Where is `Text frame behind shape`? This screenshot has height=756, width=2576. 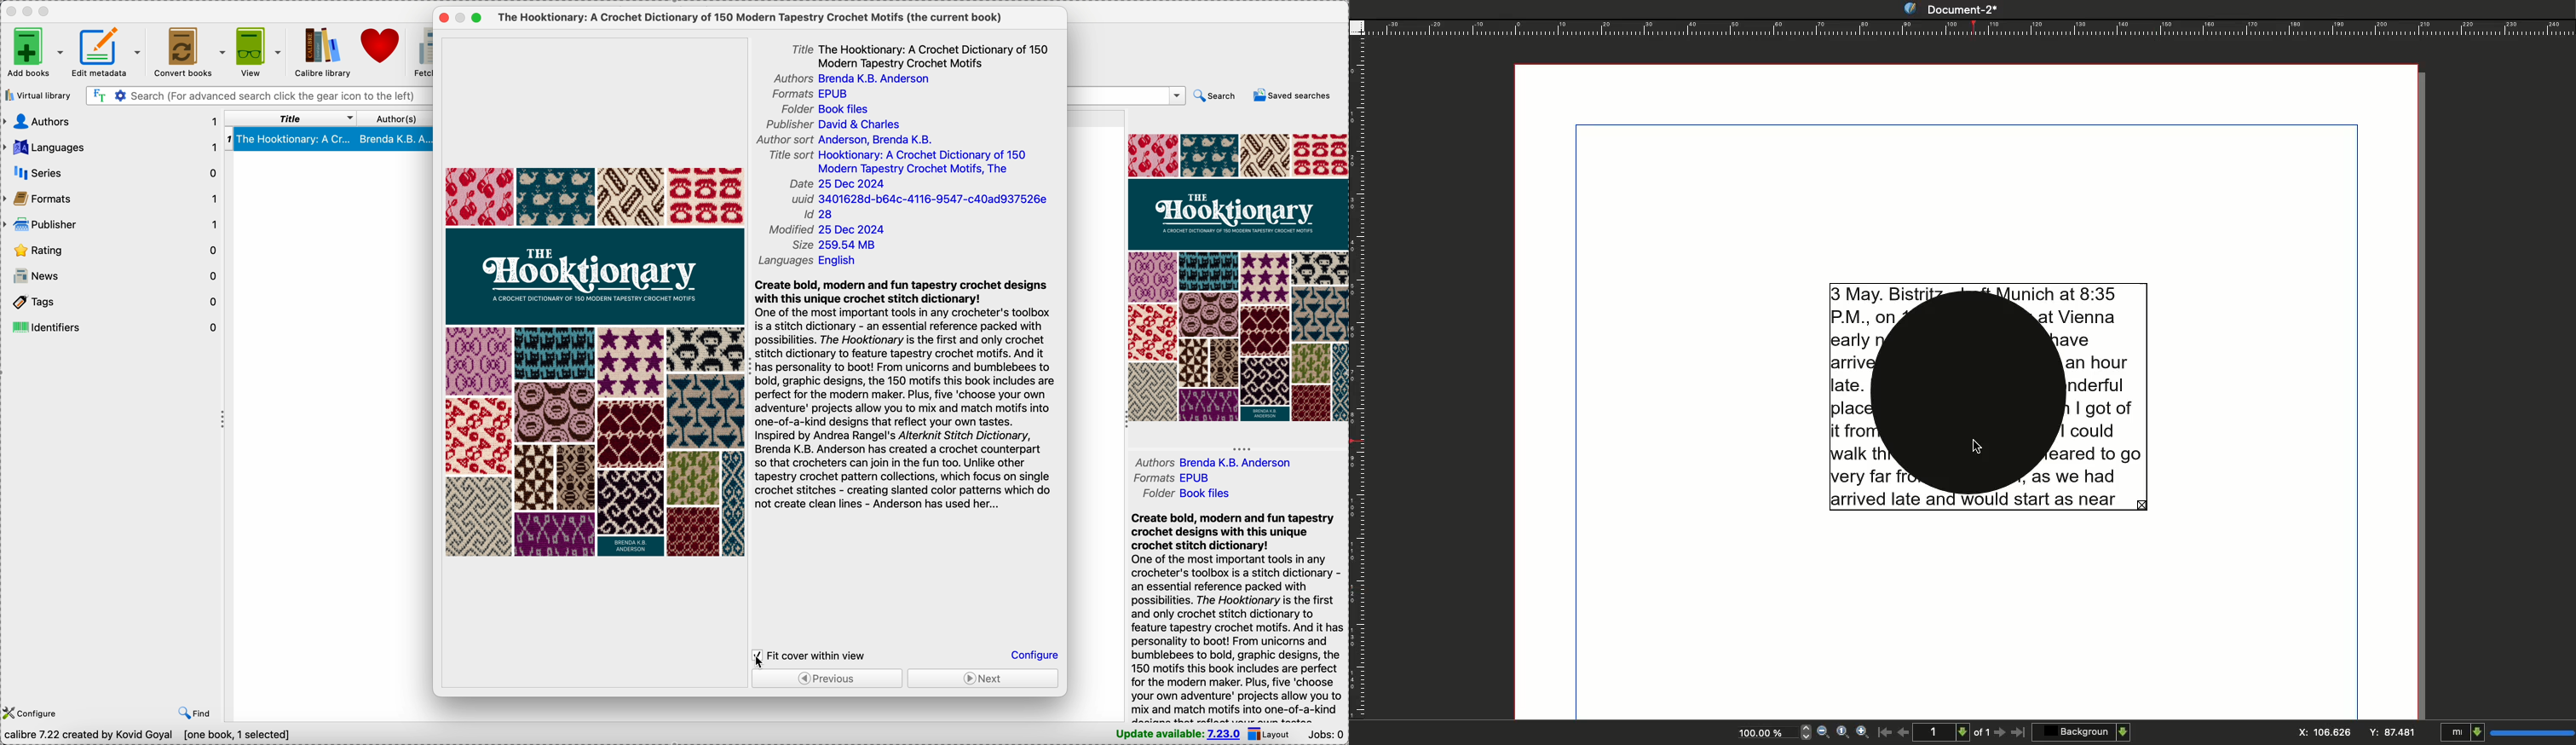
Text frame behind shape is located at coordinates (1987, 397).